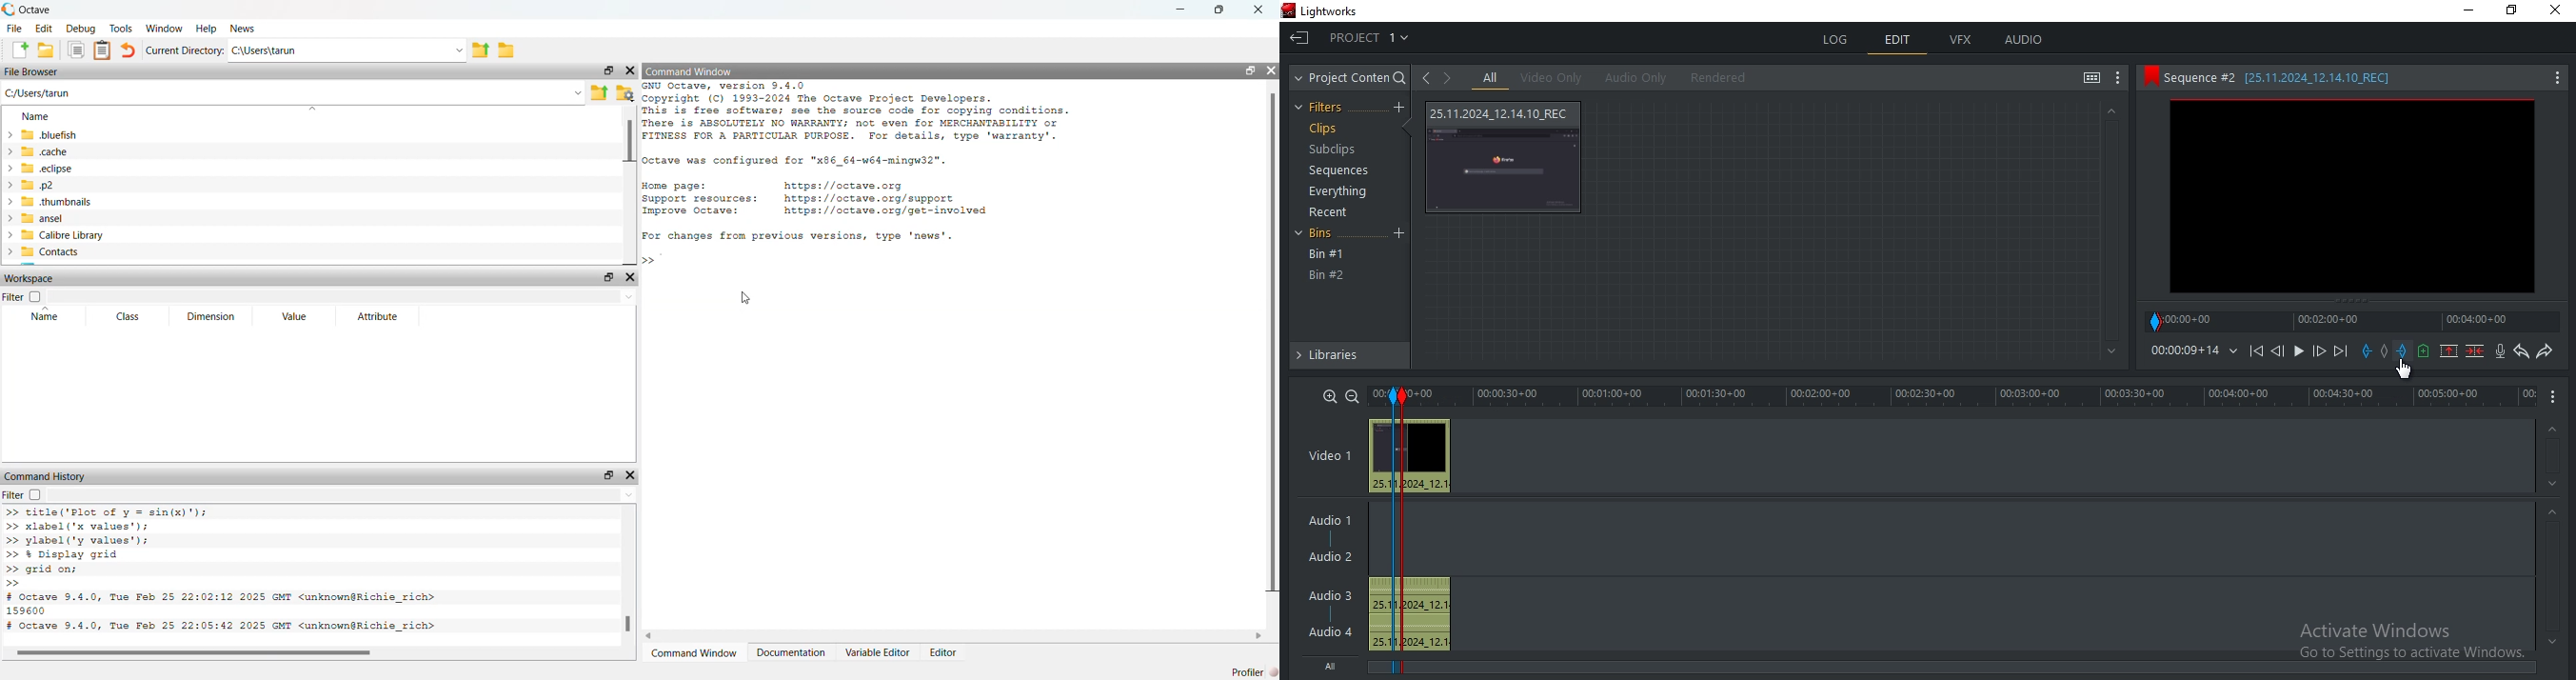 The image size is (2576, 700). I want to click on Forward, so click(2320, 351).